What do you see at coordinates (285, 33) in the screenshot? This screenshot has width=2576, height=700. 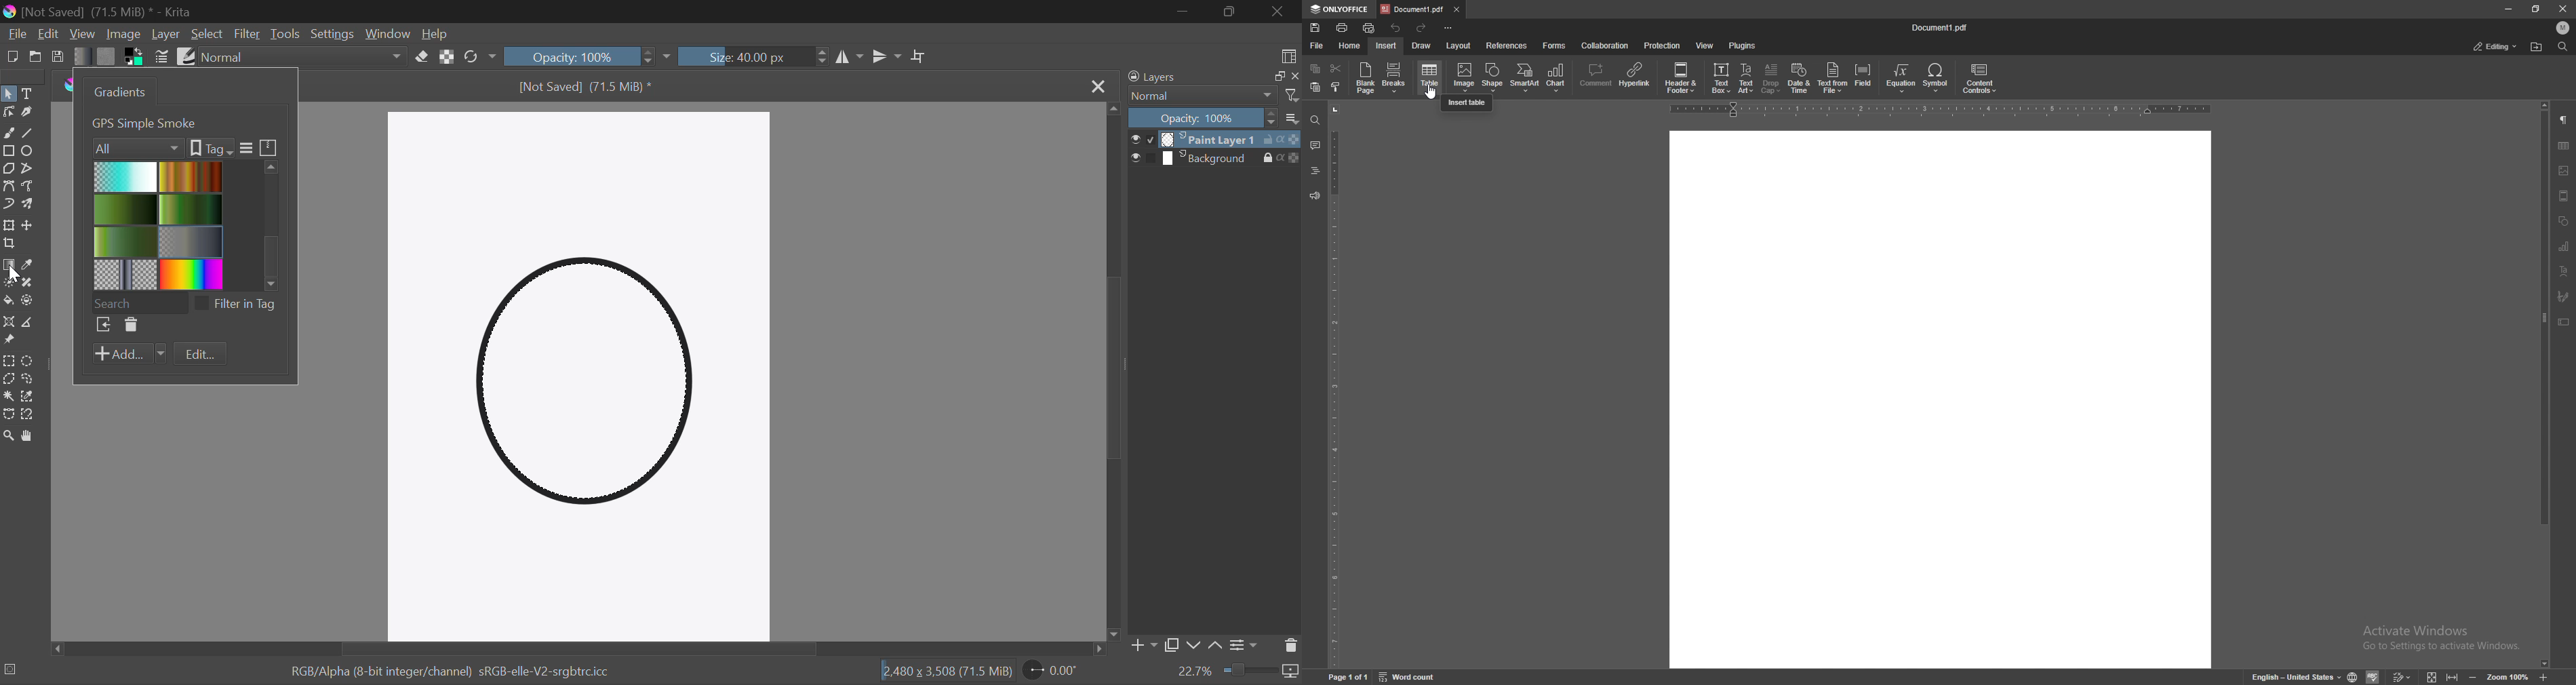 I see `Tools` at bounding box center [285, 33].